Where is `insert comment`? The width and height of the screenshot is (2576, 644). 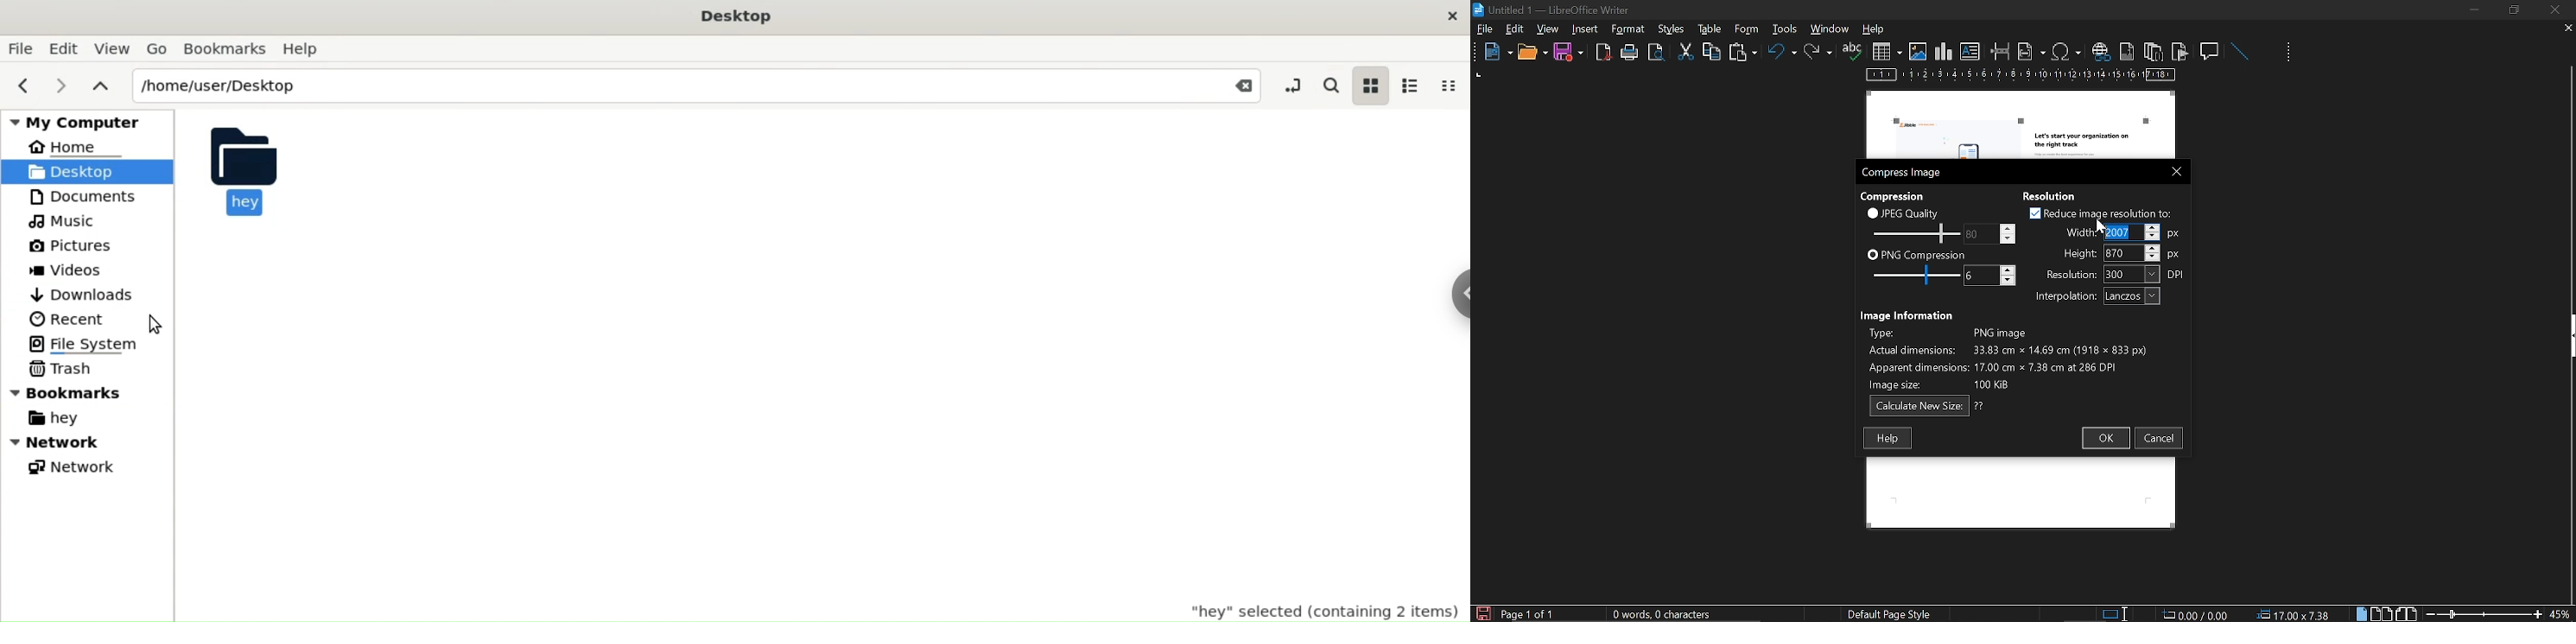
insert comment is located at coordinates (2211, 50).